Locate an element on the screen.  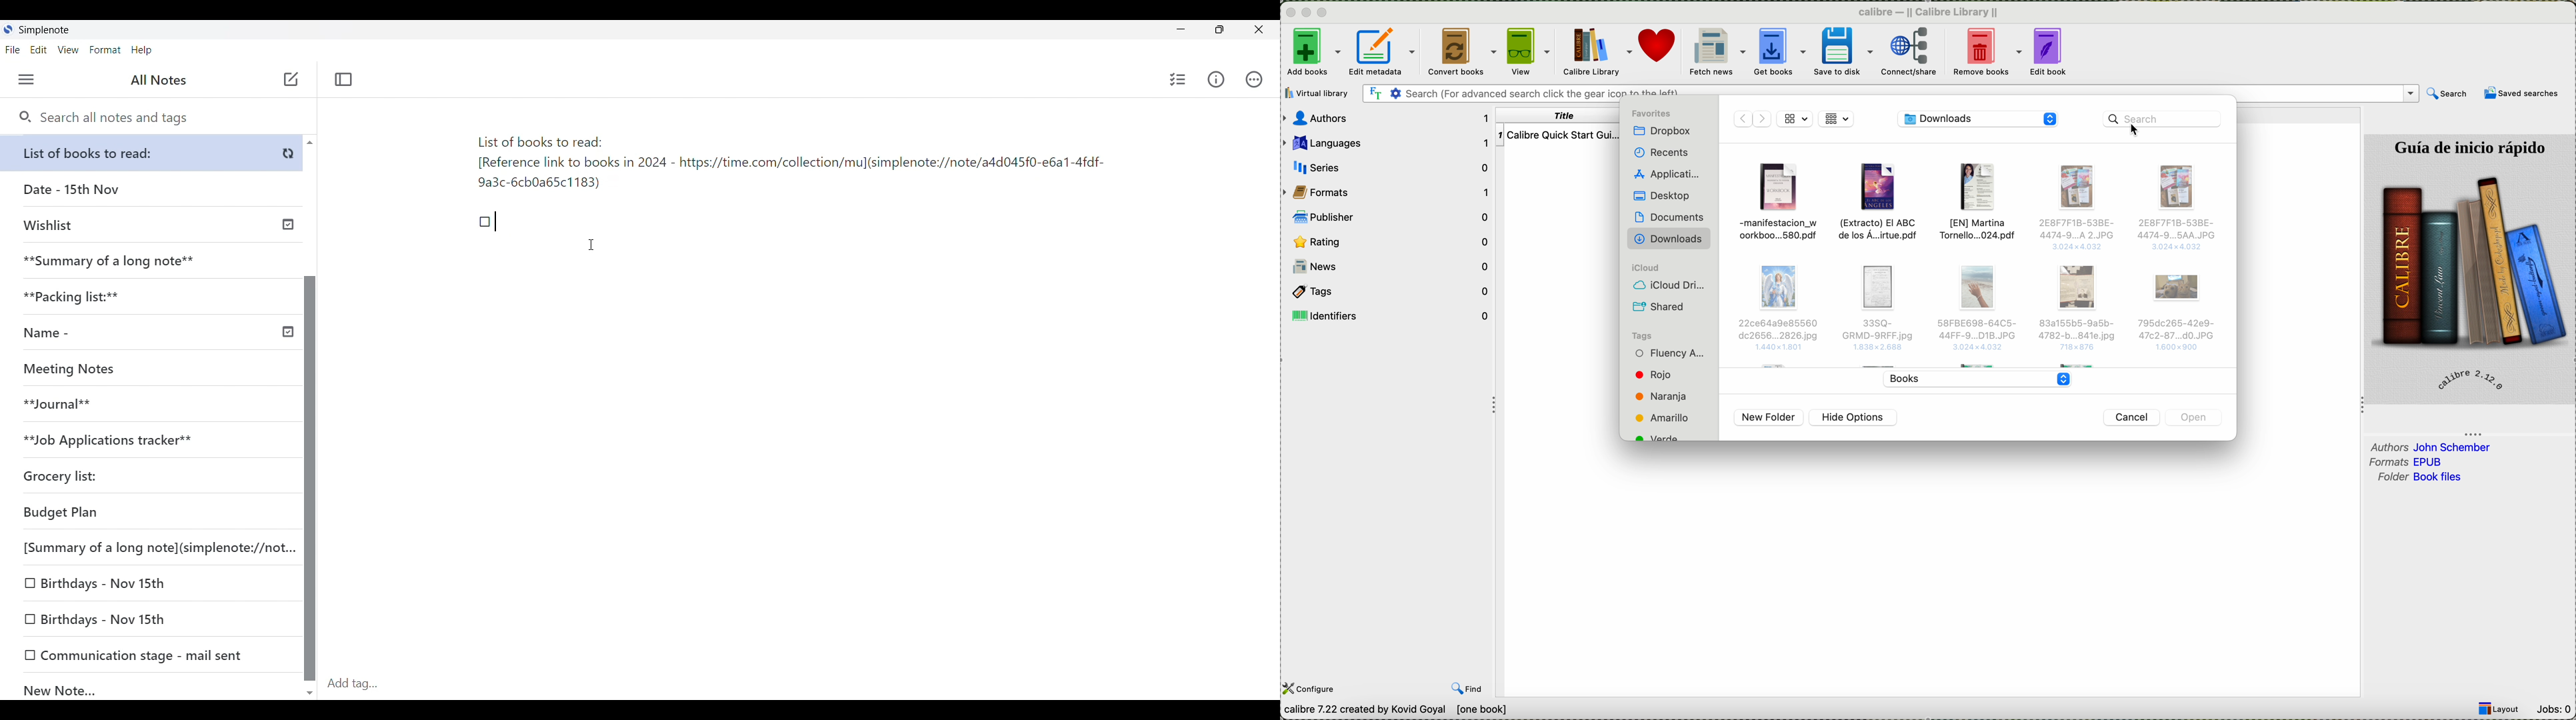
 is located at coordinates (2076, 306).